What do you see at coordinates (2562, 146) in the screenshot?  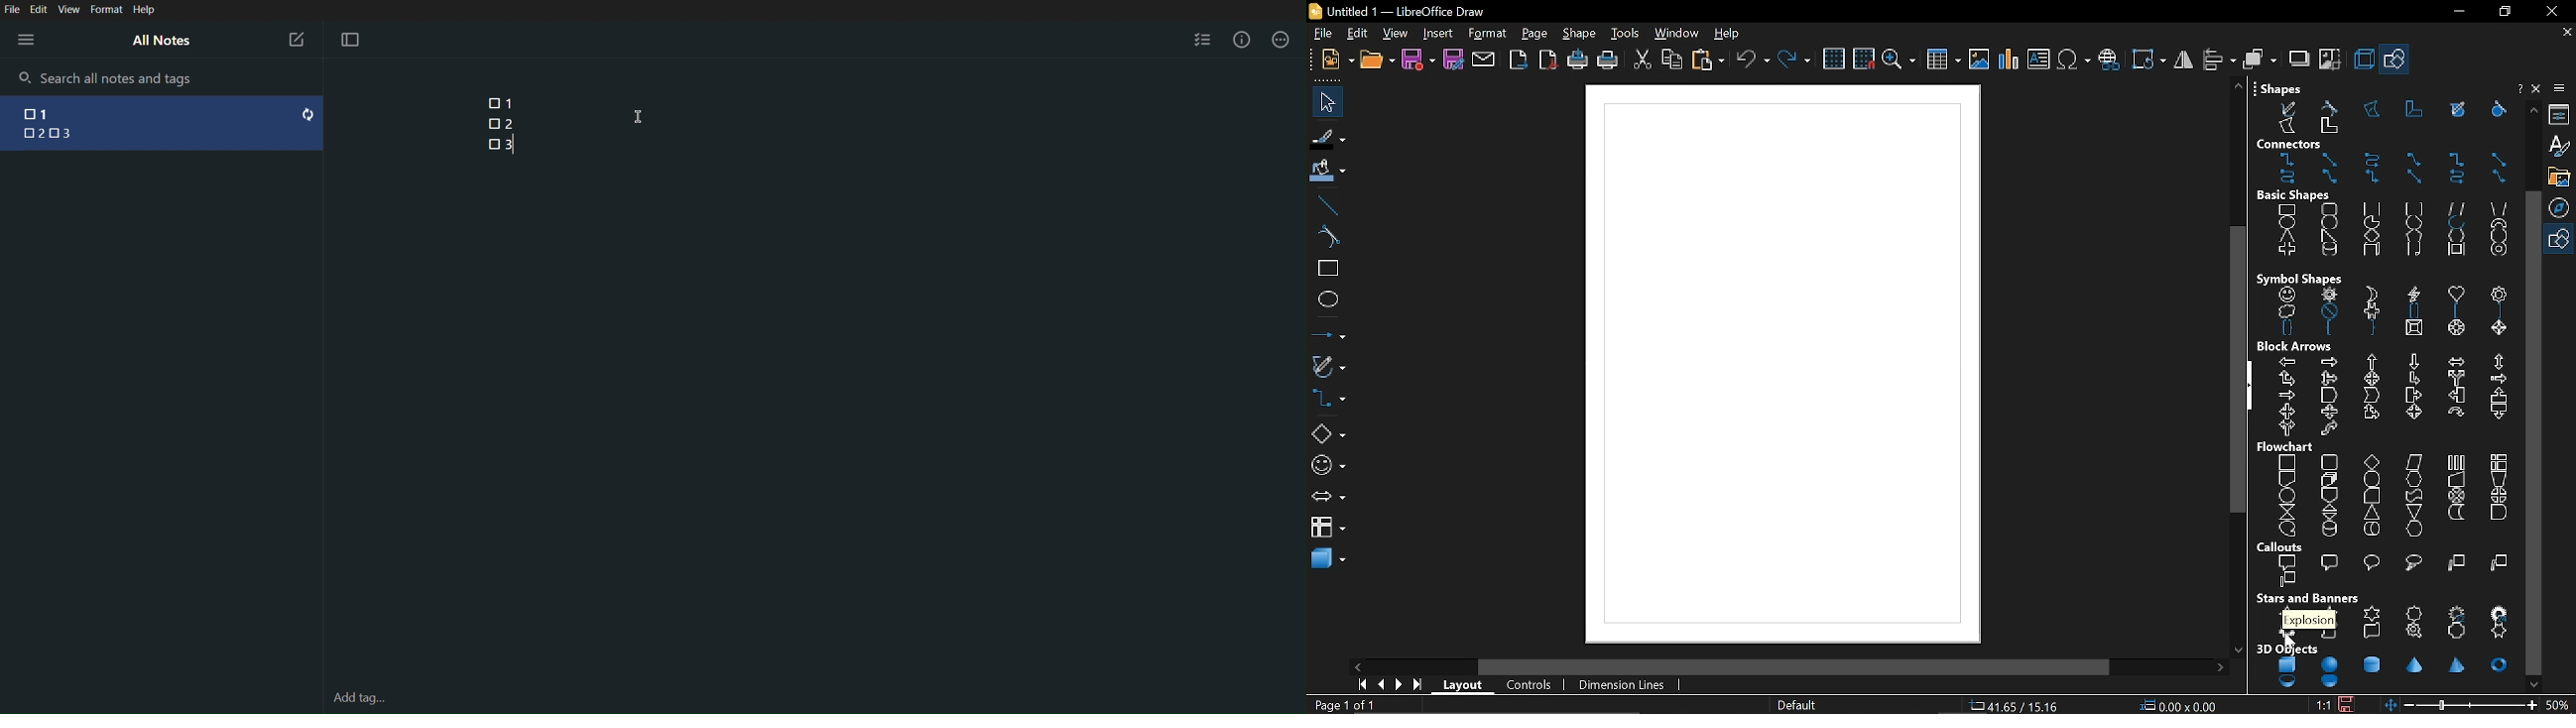 I see `styles ` at bounding box center [2562, 146].